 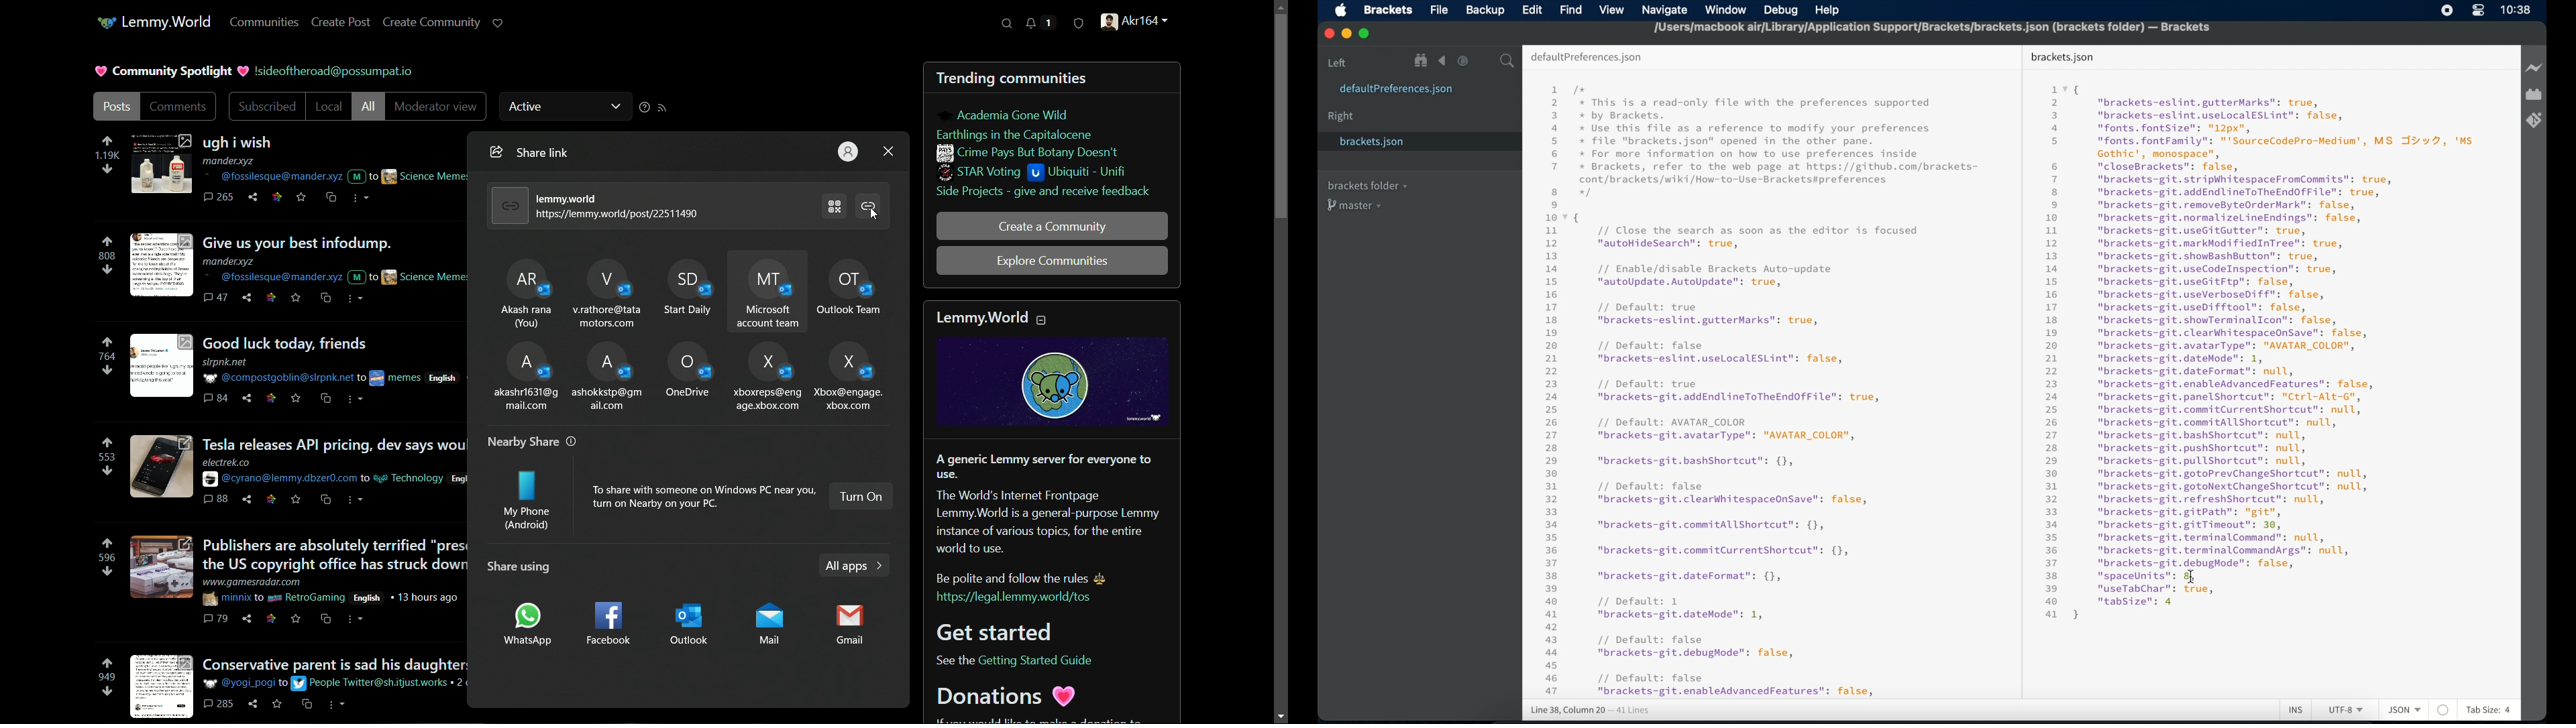 I want to click on People twitter@sh.itjust.works, so click(x=372, y=683).